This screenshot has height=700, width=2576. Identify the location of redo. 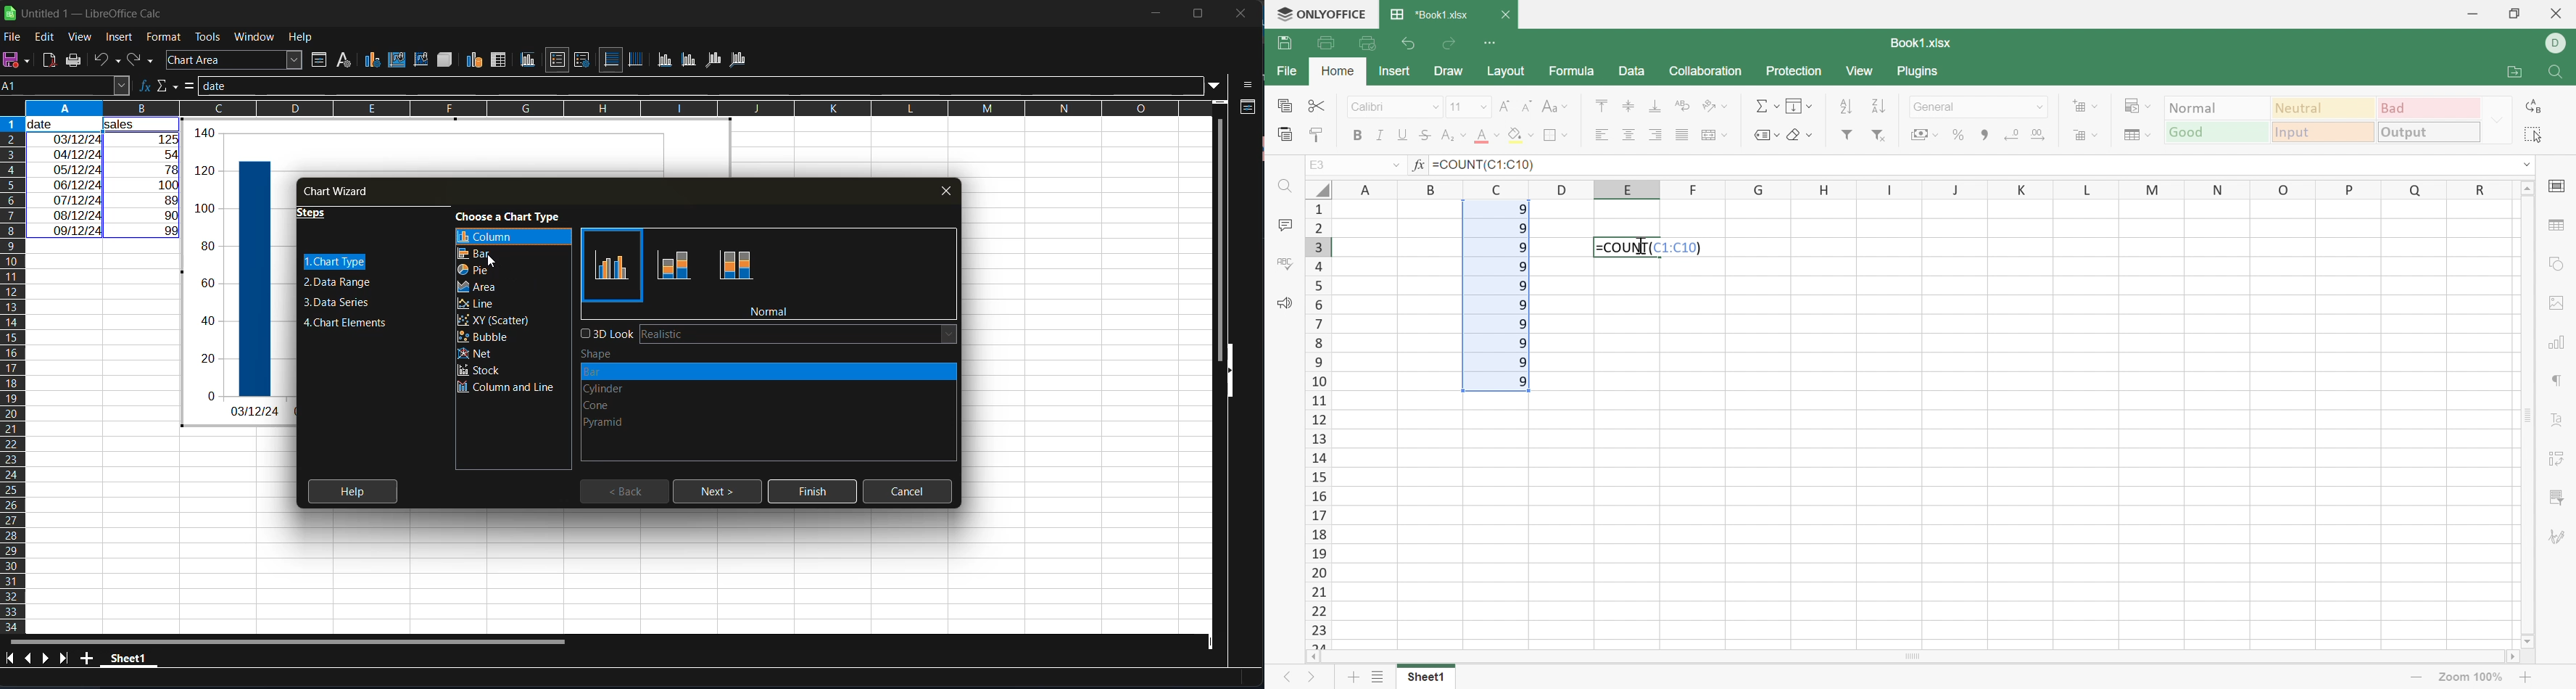
(141, 58).